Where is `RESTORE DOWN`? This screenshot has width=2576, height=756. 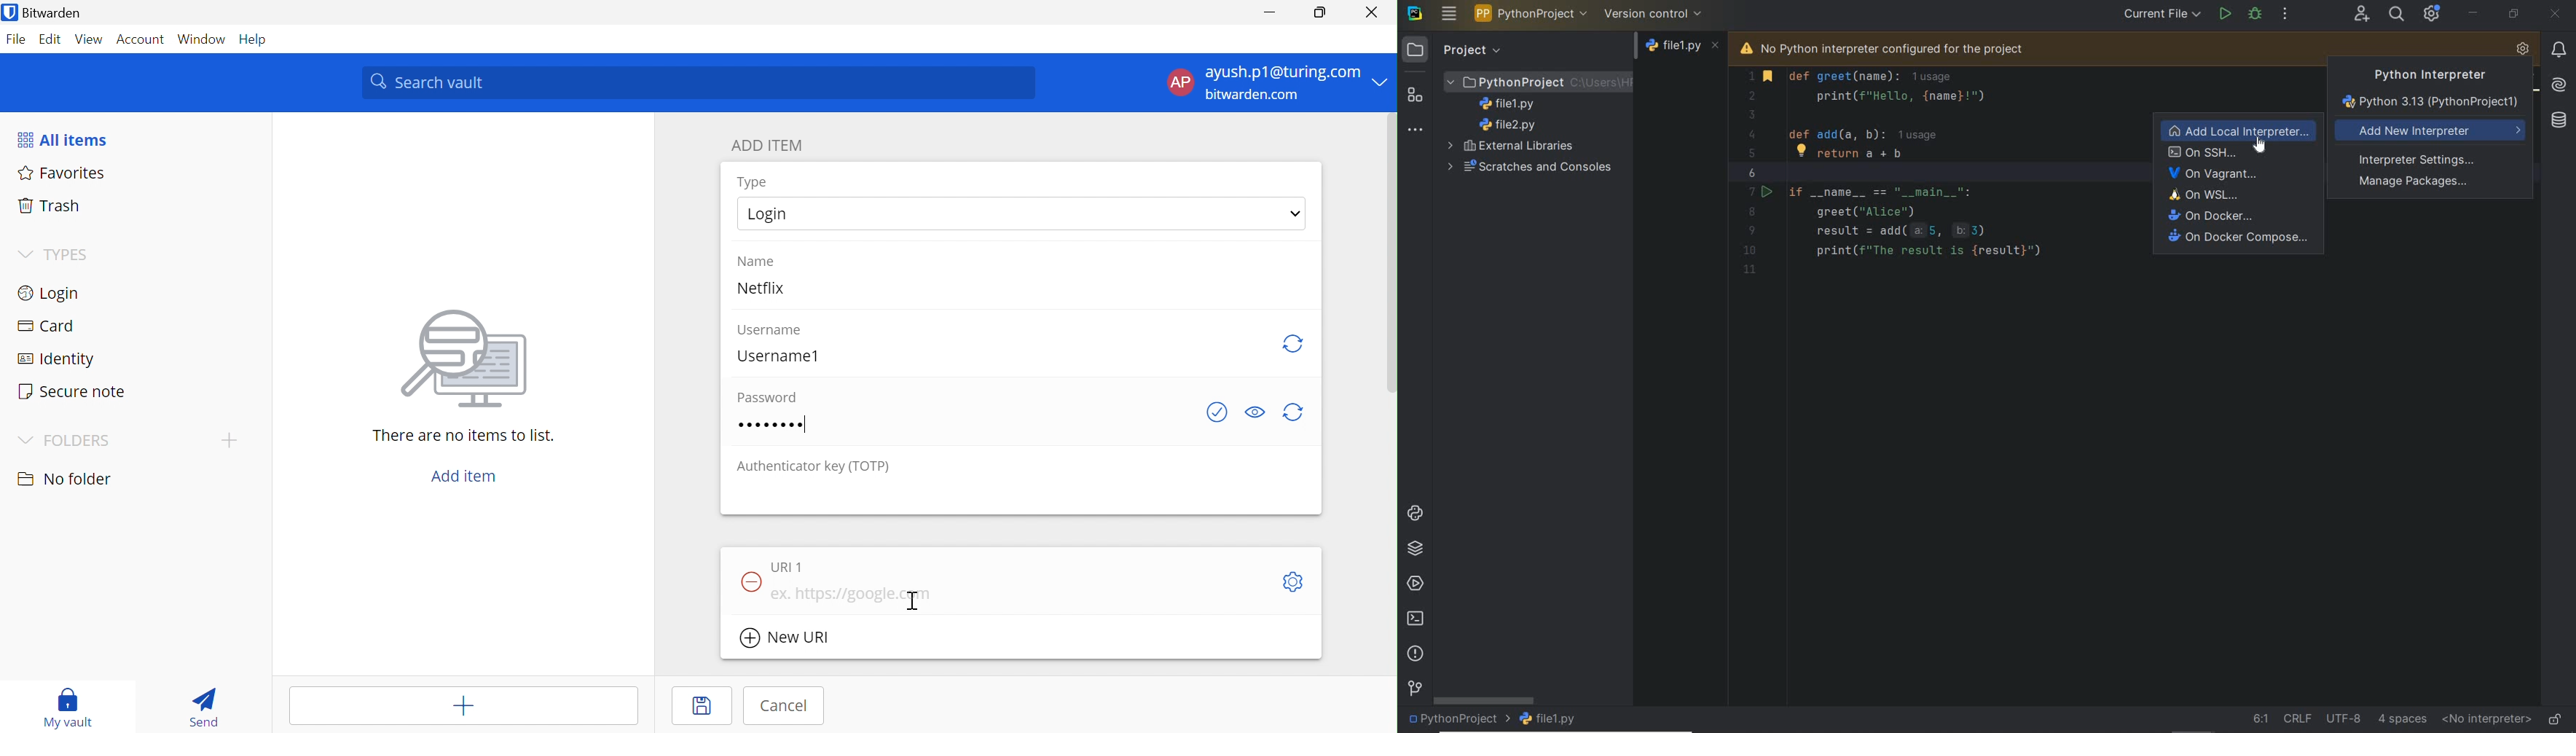
RESTORE DOWN is located at coordinates (2513, 13).